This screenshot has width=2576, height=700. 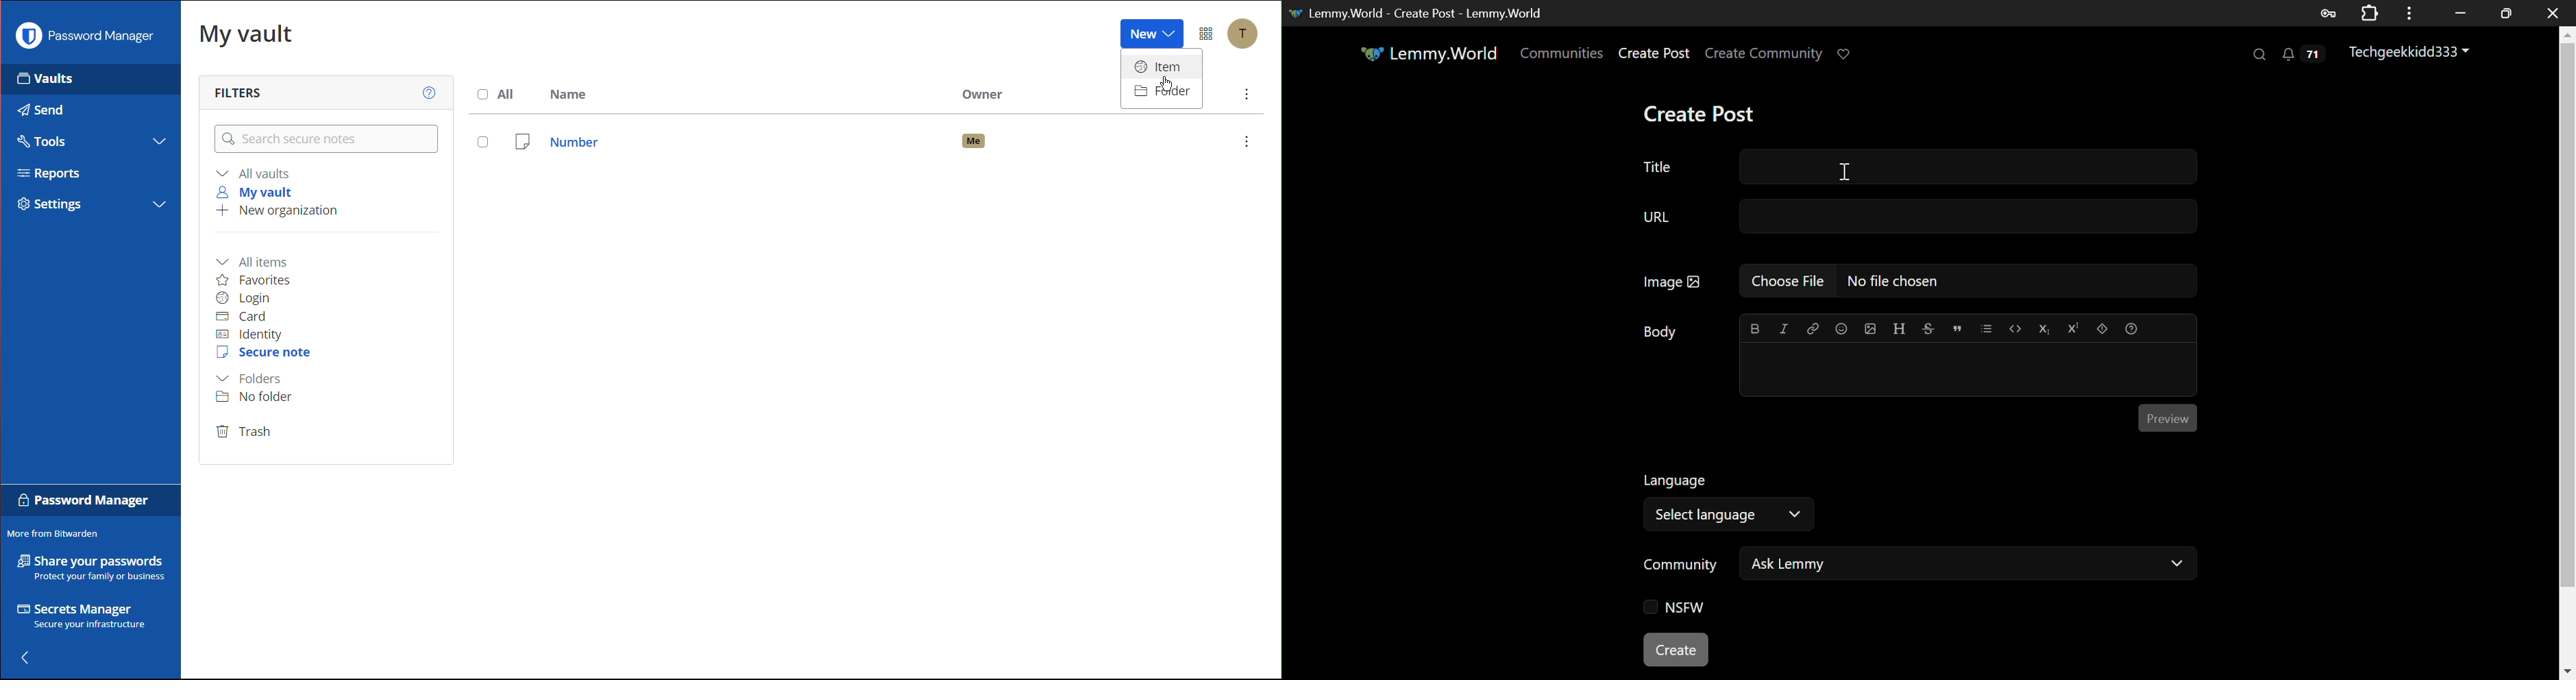 What do you see at coordinates (1734, 499) in the screenshot?
I see `Select Language` at bounding box center [1734, 499].